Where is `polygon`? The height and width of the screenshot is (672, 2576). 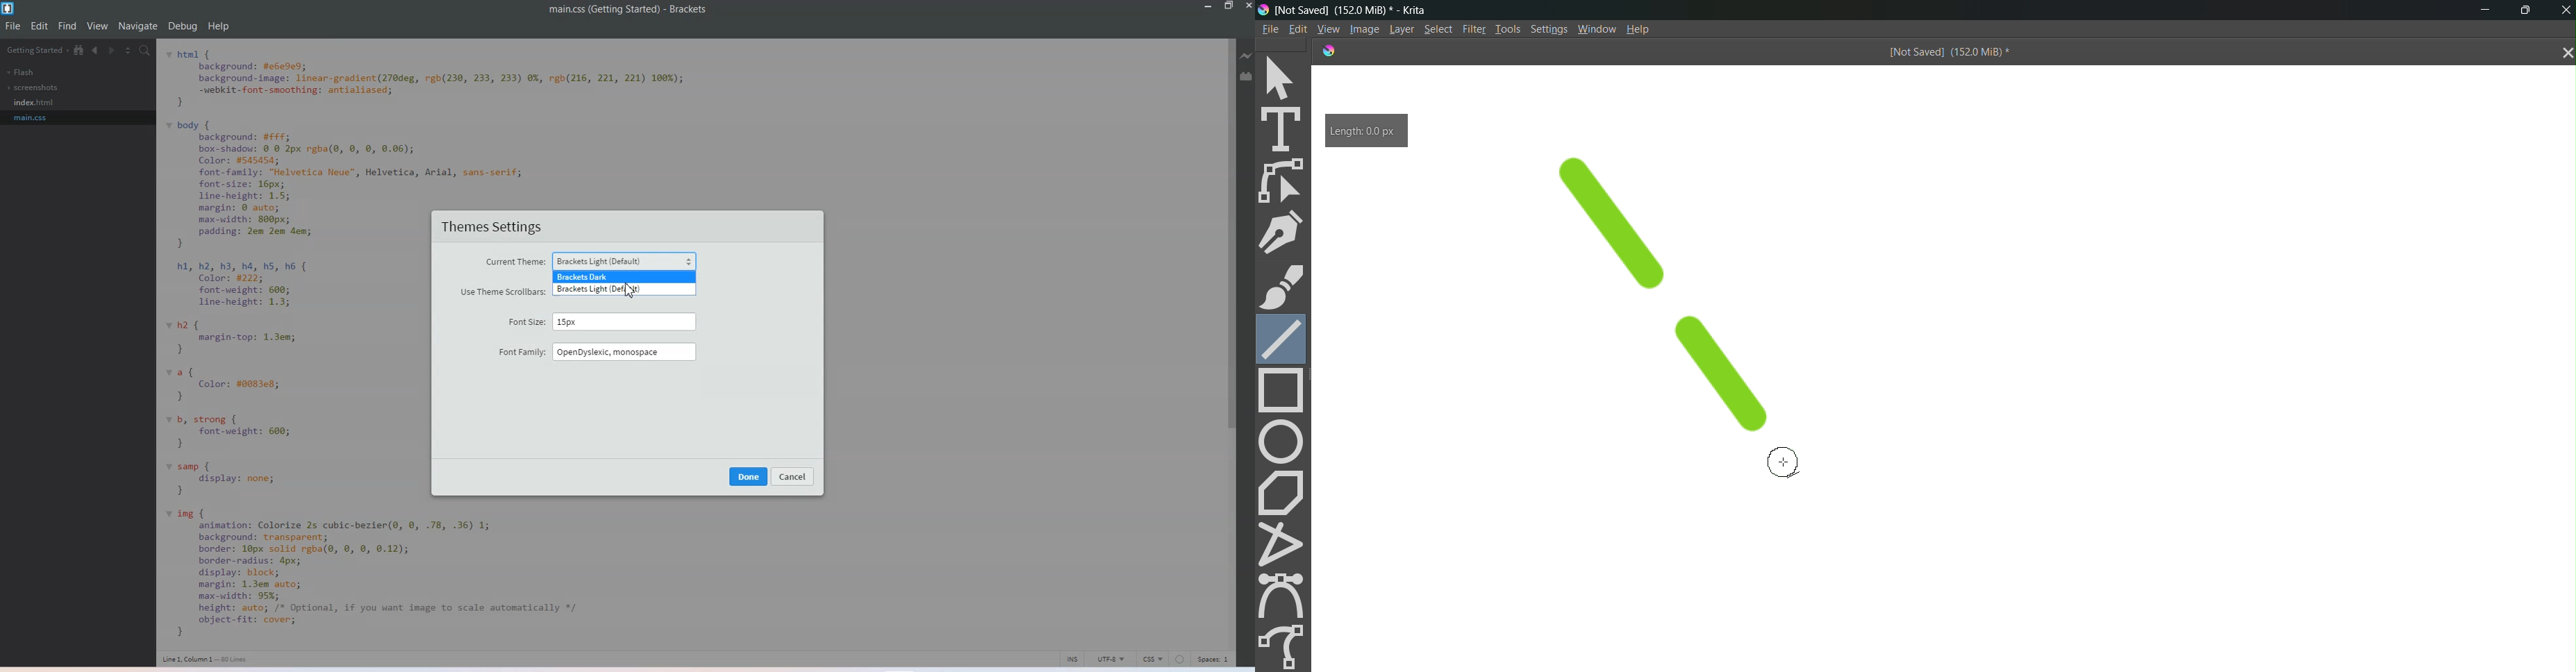
polygon is located at coordinates (1284, 492).